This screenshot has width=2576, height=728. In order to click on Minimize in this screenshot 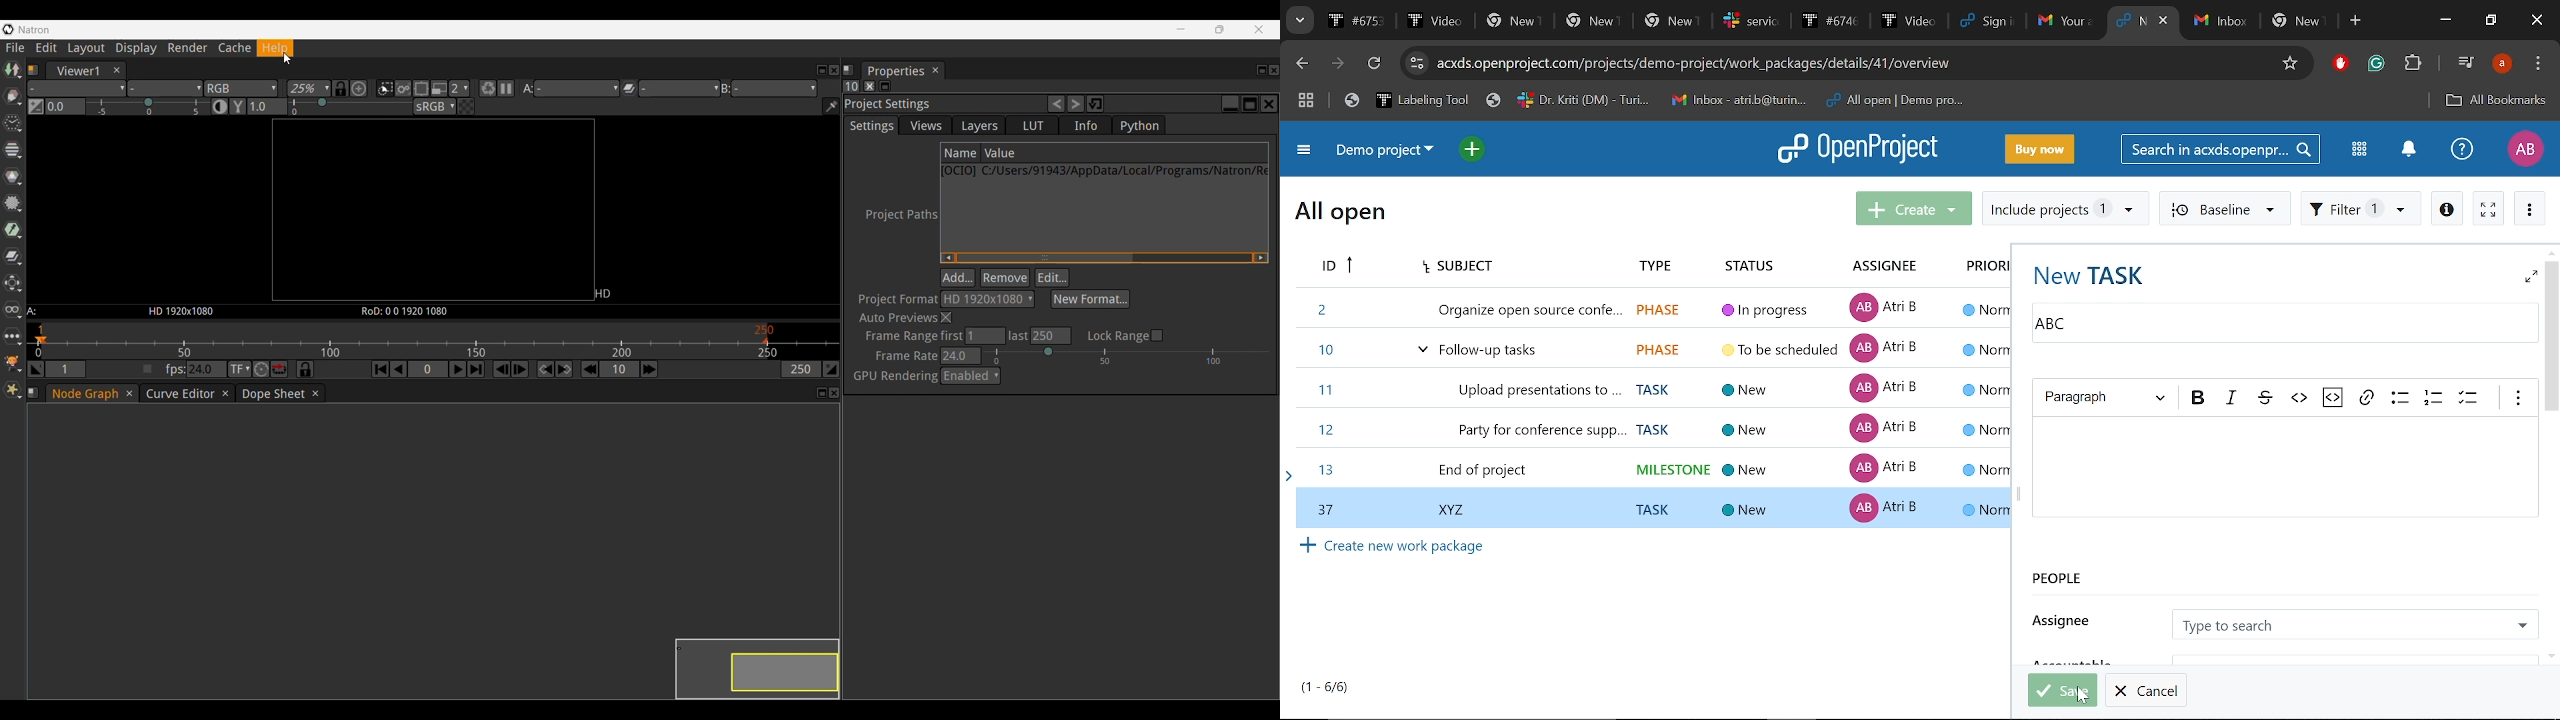, I will do `click(2448, 20)`.